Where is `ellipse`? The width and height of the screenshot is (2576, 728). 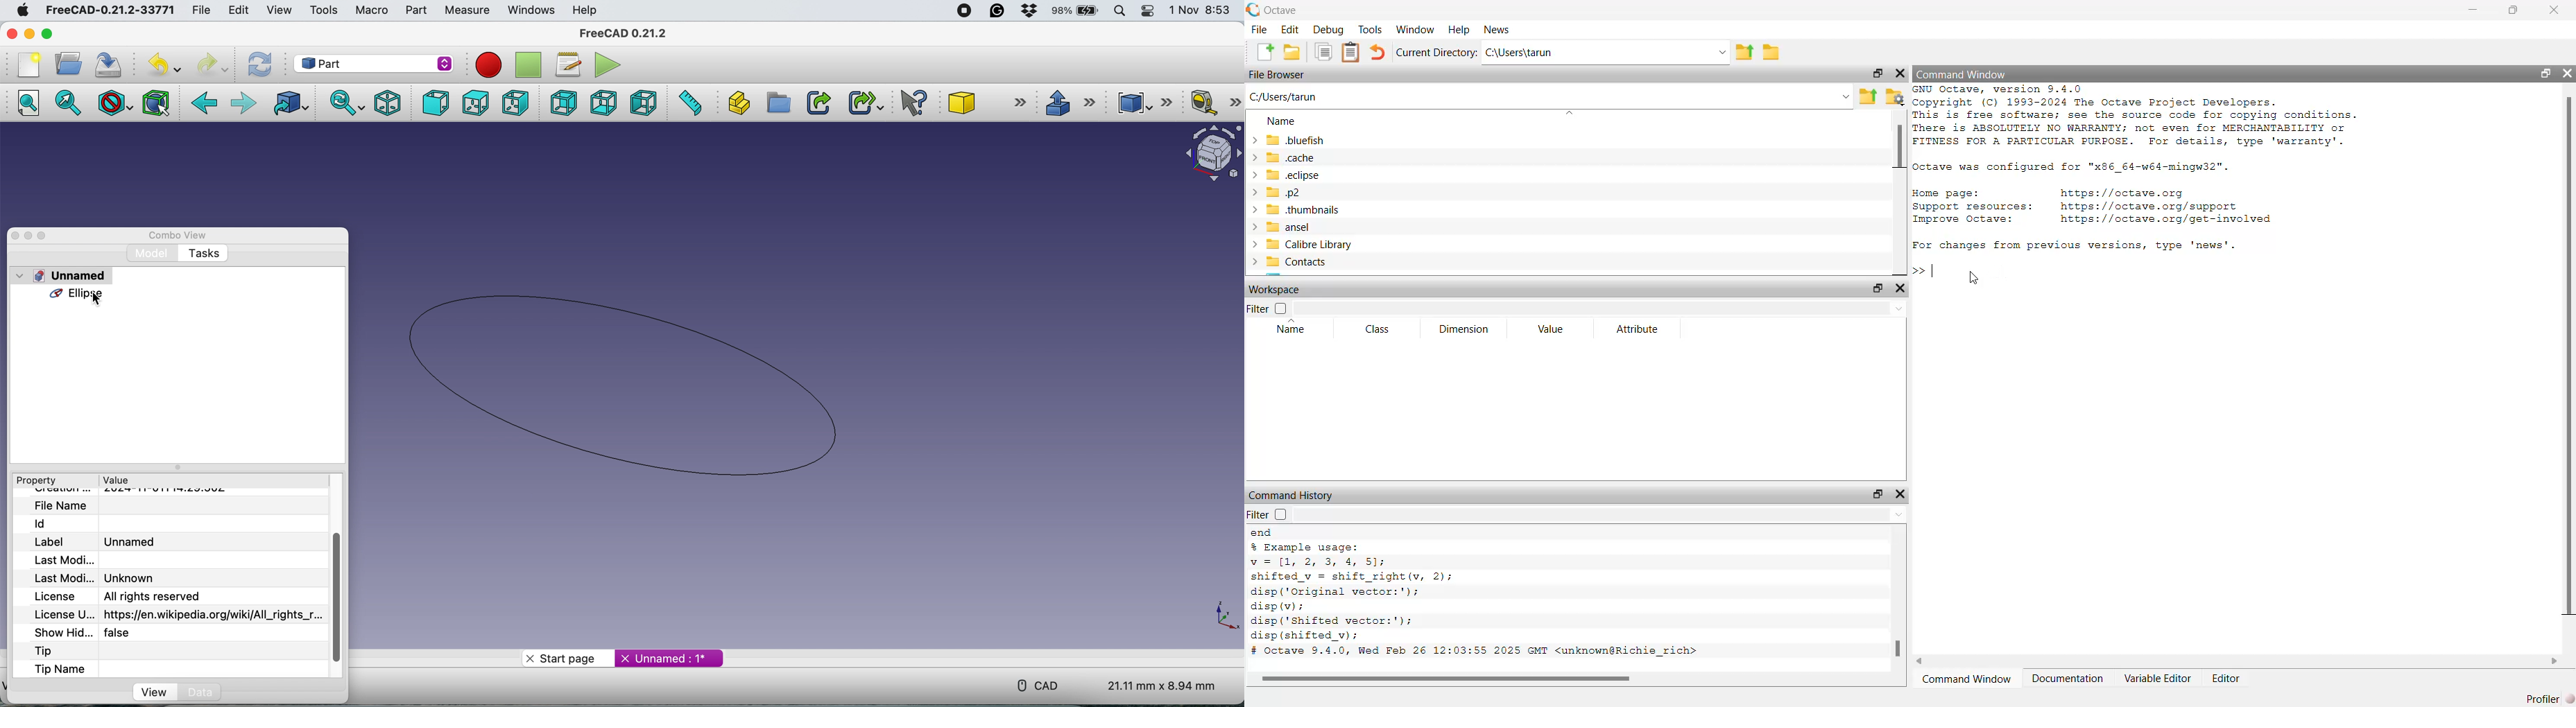
ellipse is located at coordinates (77, 293).